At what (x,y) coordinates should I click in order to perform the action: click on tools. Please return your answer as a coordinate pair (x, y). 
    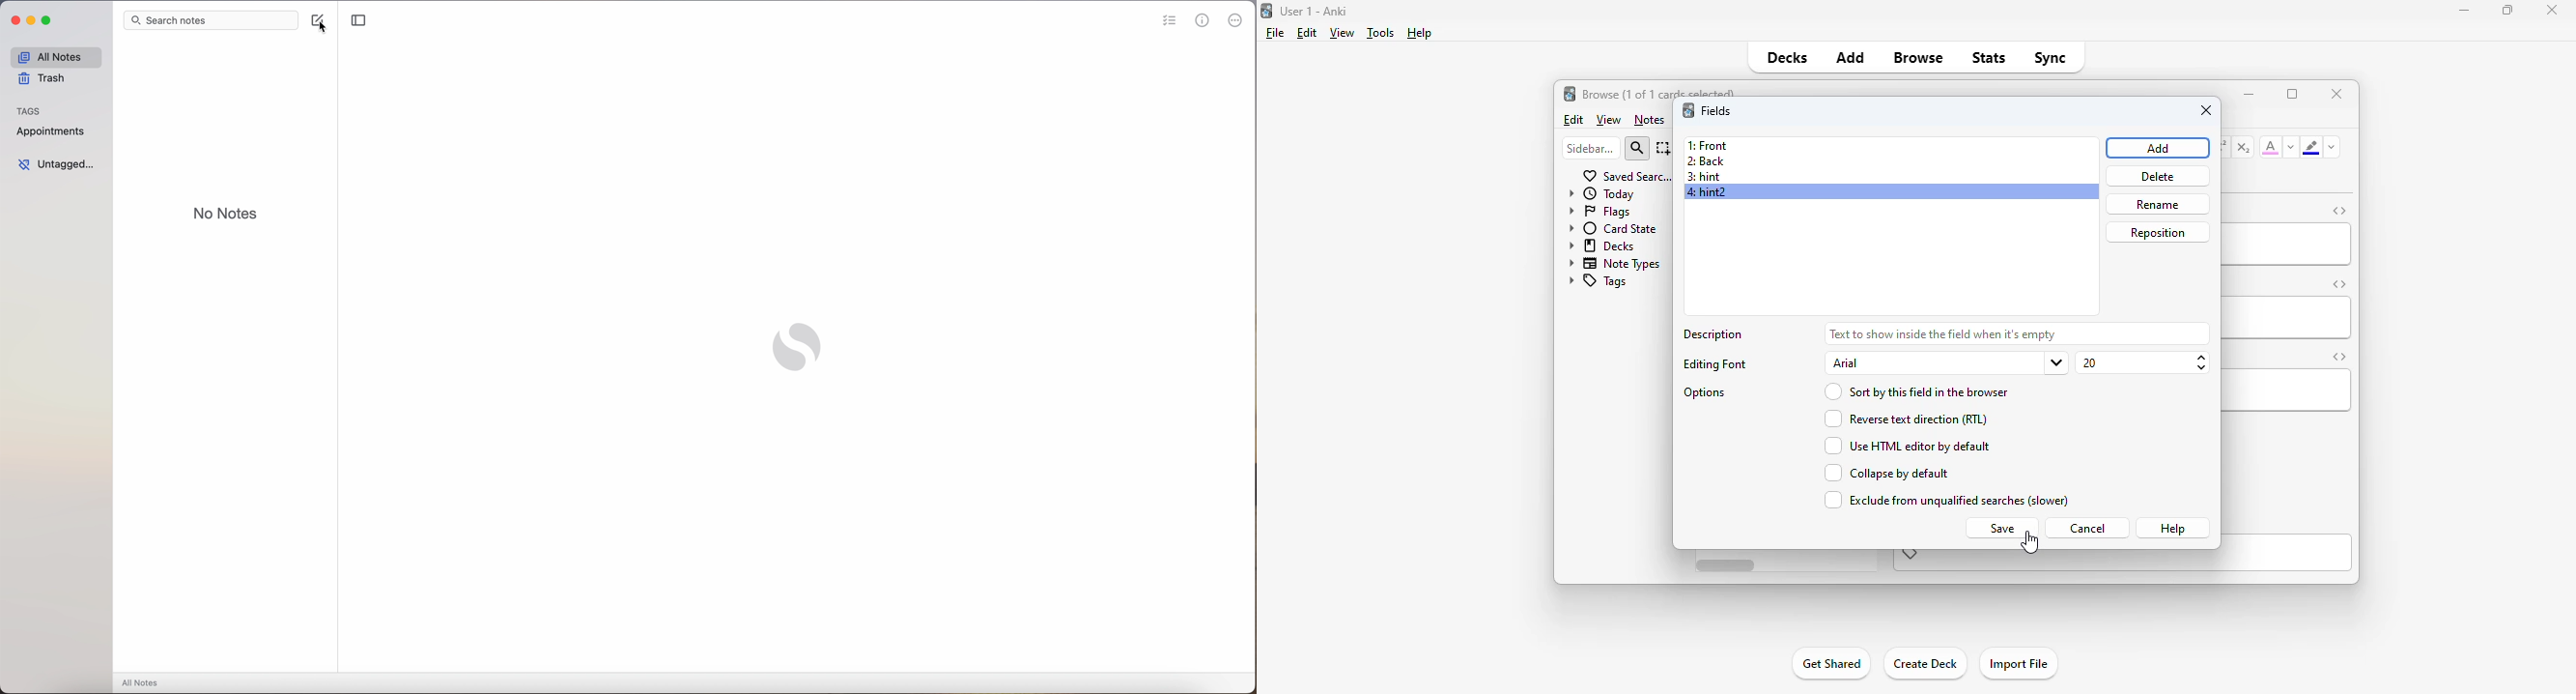
    Looking at the image, I should click on (1381, 33).